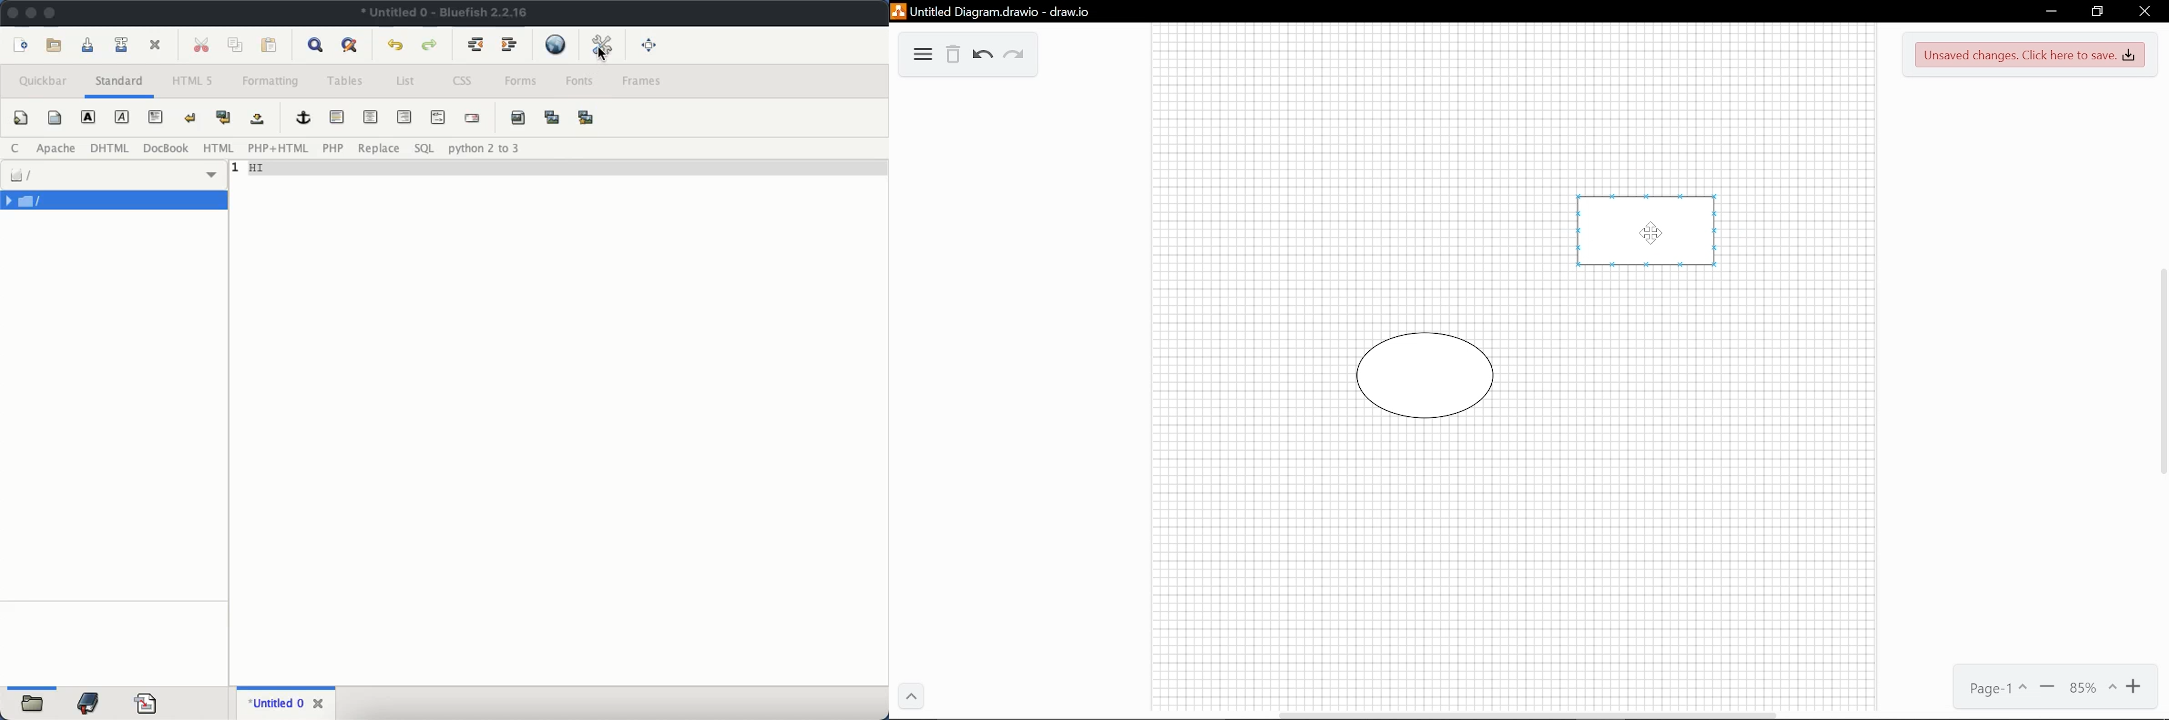  I want to click on copy, so click(236, 46).